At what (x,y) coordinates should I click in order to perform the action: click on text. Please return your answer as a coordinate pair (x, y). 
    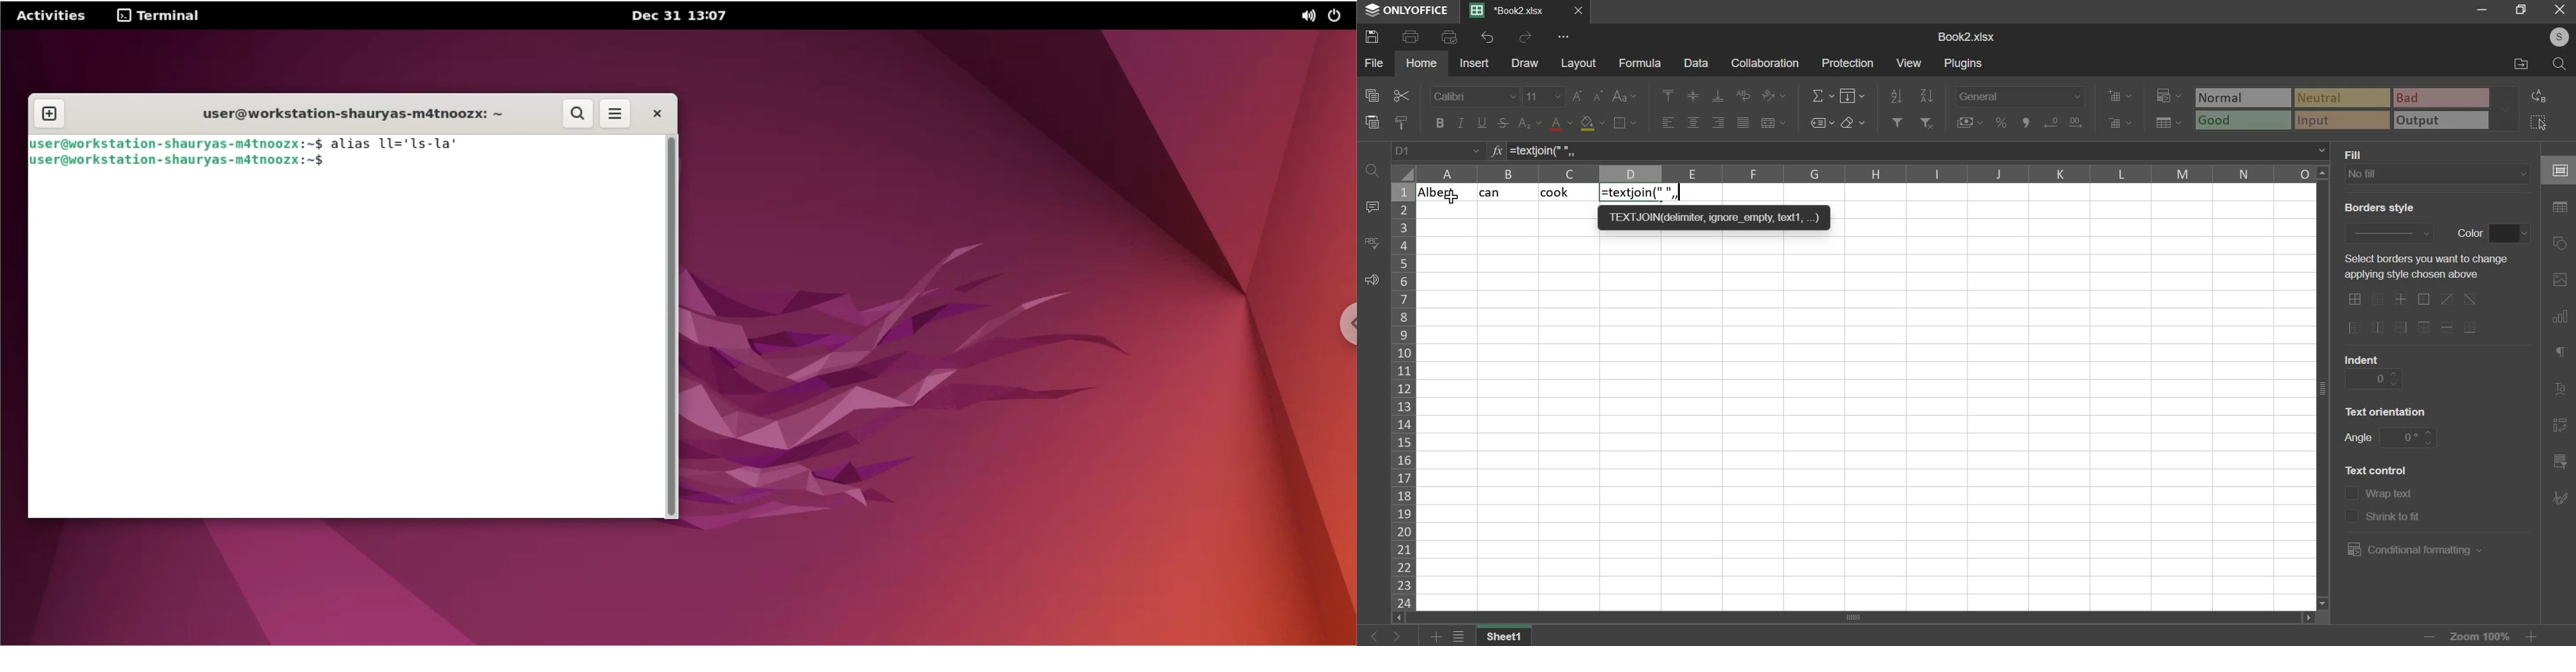
    Looking at the image, I should click on (2422, 267).